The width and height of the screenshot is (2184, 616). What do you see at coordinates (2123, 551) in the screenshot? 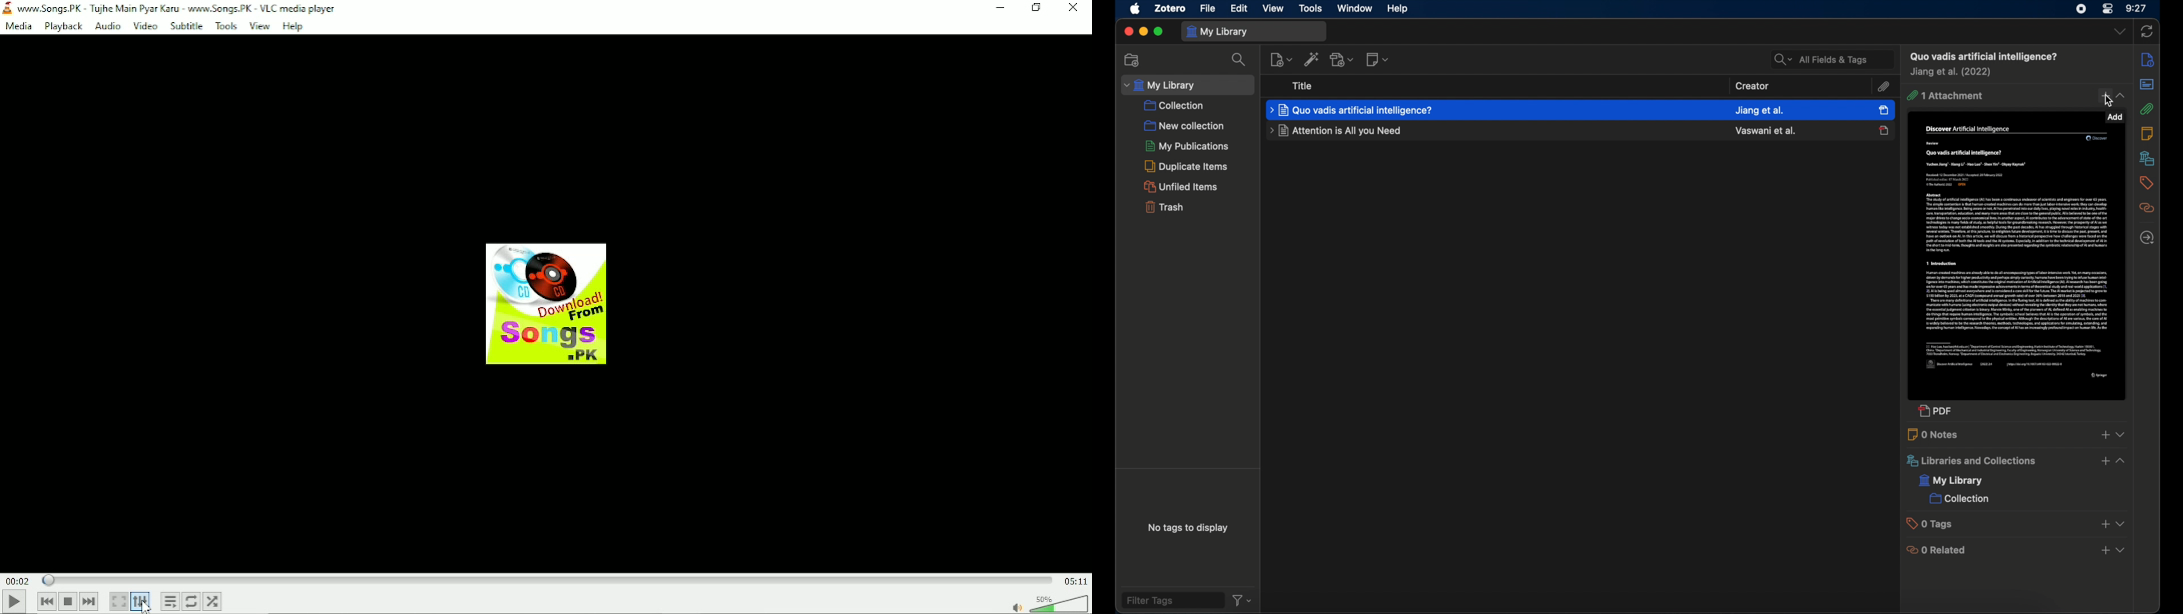
I see `dropdown menu` at bounding box center [2123, 551].